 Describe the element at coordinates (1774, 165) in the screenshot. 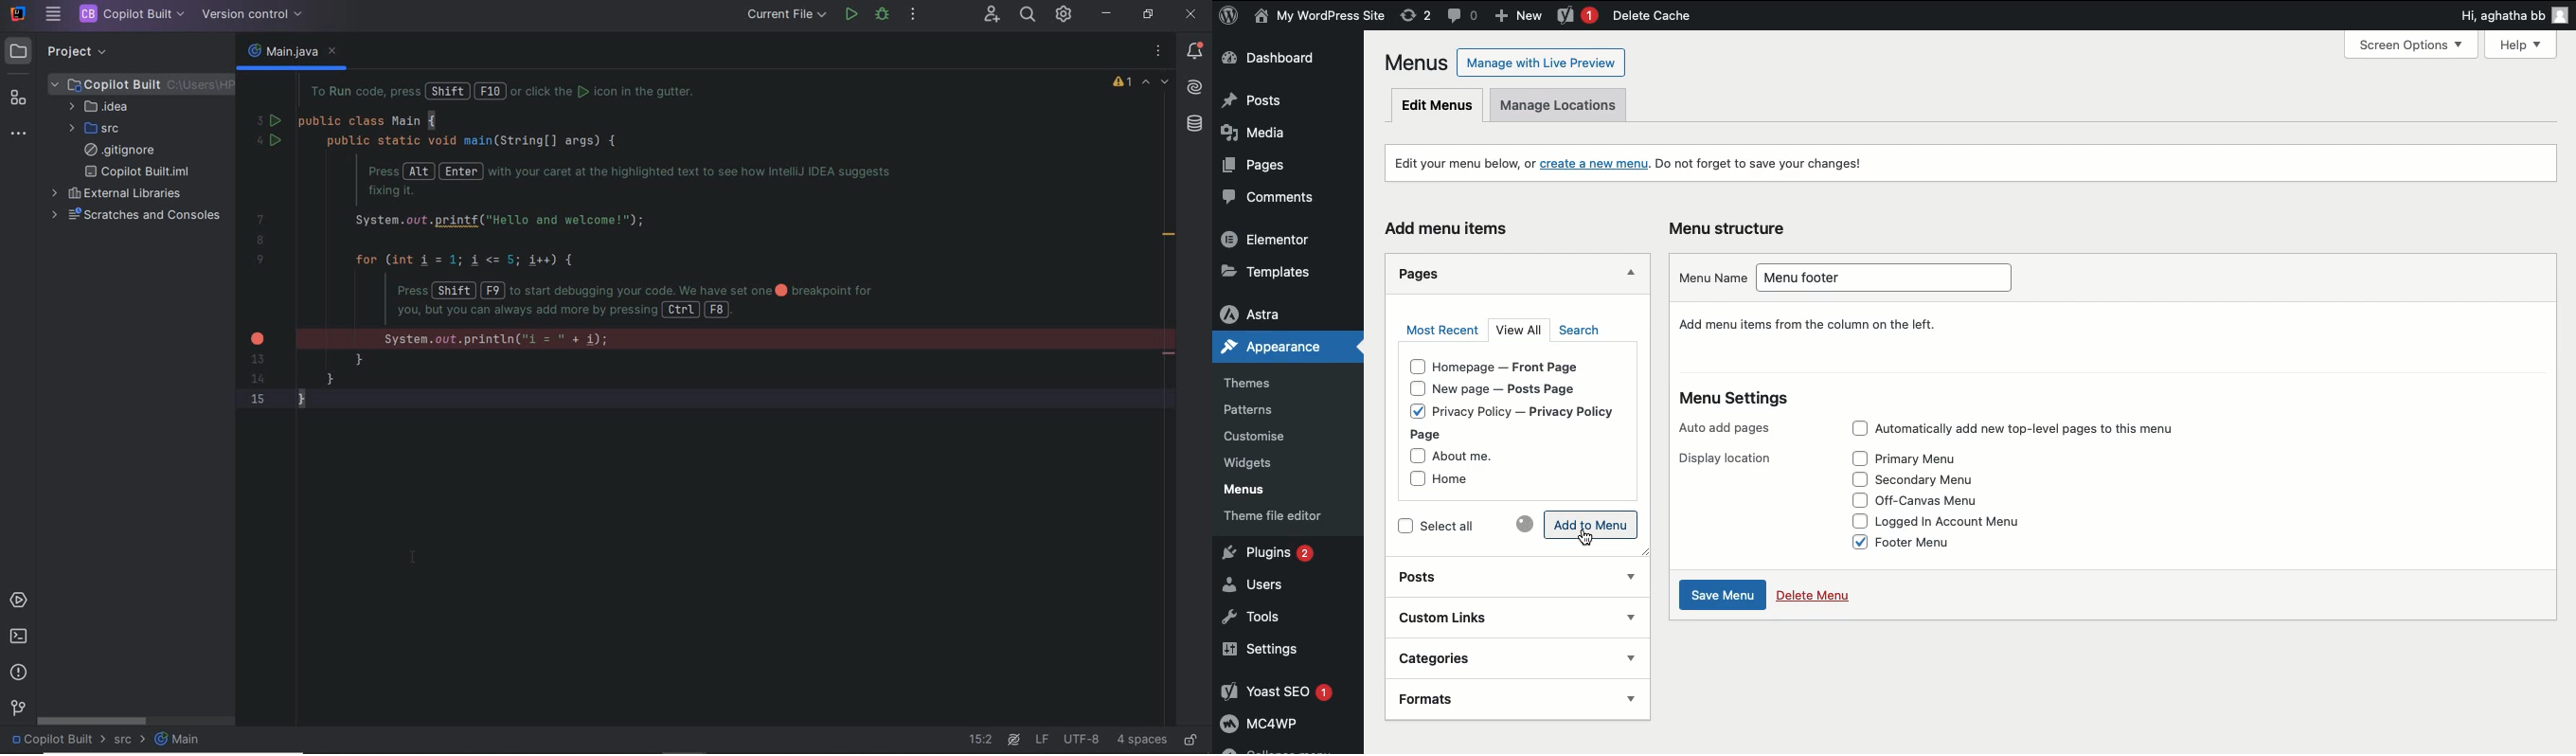

I see ` Do not forget to save your changes!` at that location.